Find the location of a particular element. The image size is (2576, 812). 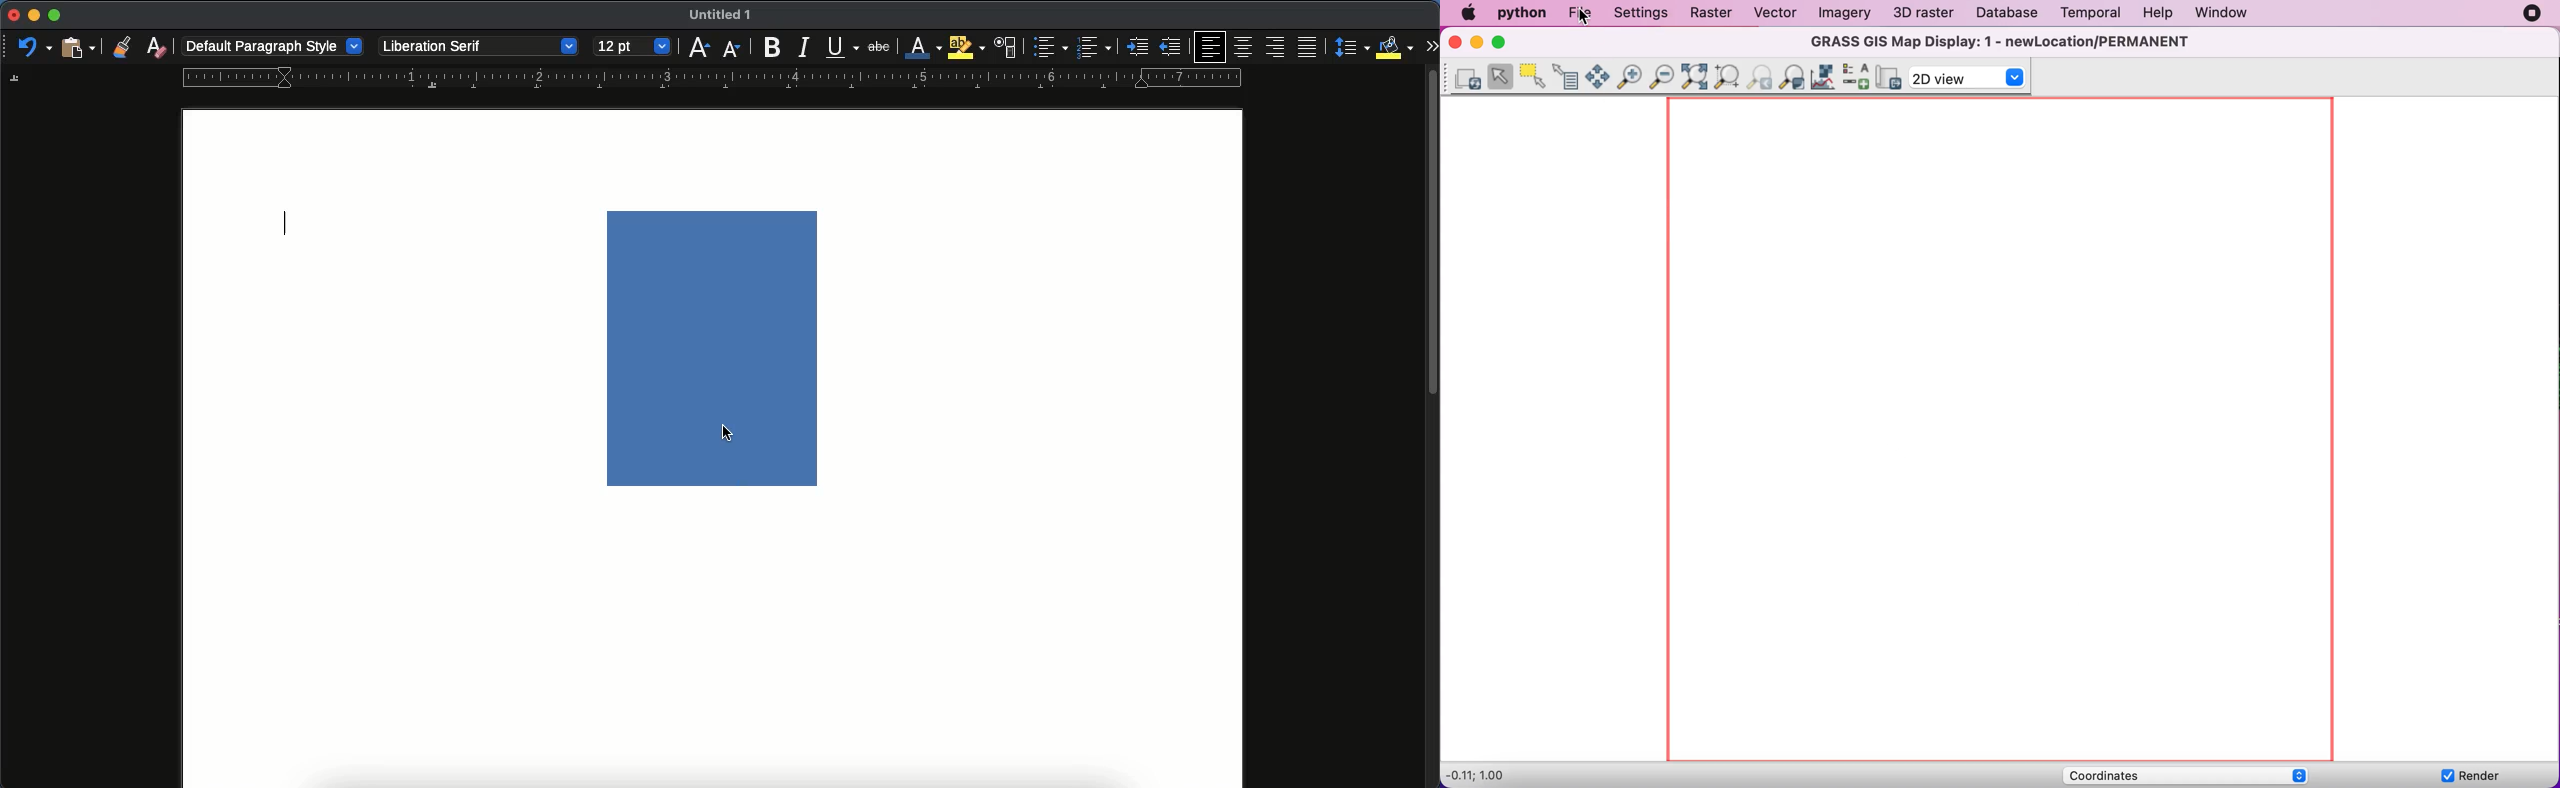

typing is located at coordinates (289, 225).